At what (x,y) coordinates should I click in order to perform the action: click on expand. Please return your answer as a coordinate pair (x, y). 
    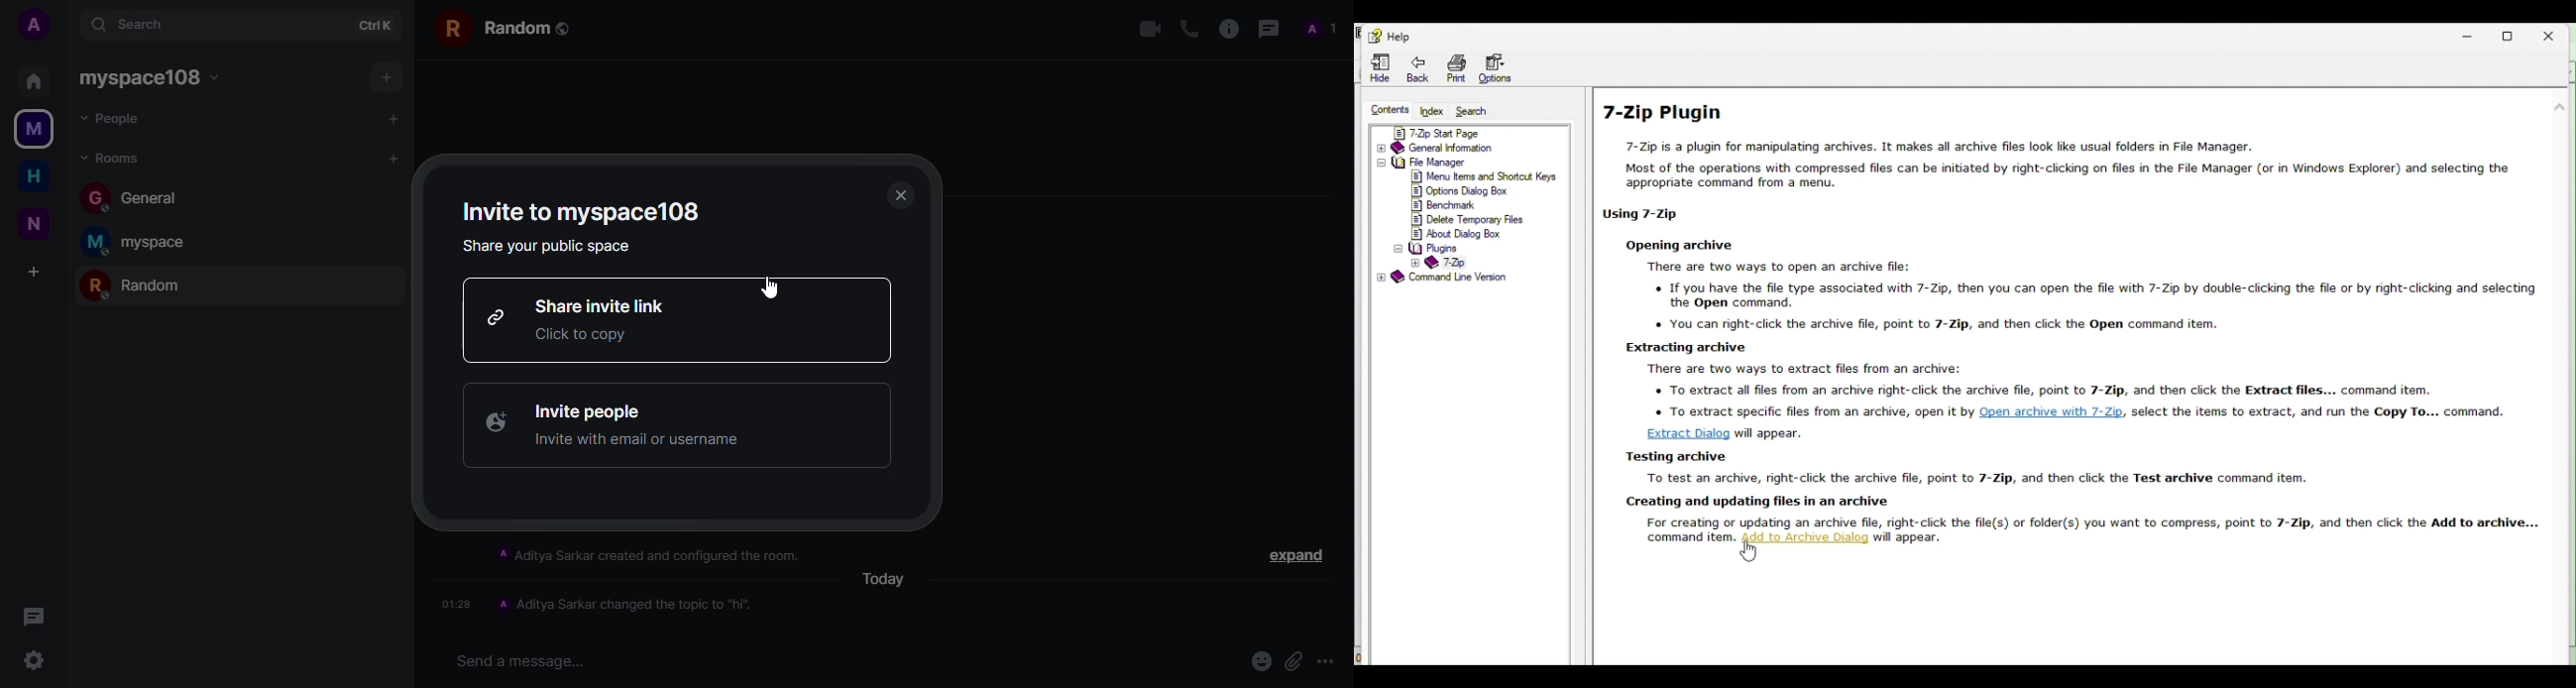
    Looking at the image, I should click on (1294, 554).